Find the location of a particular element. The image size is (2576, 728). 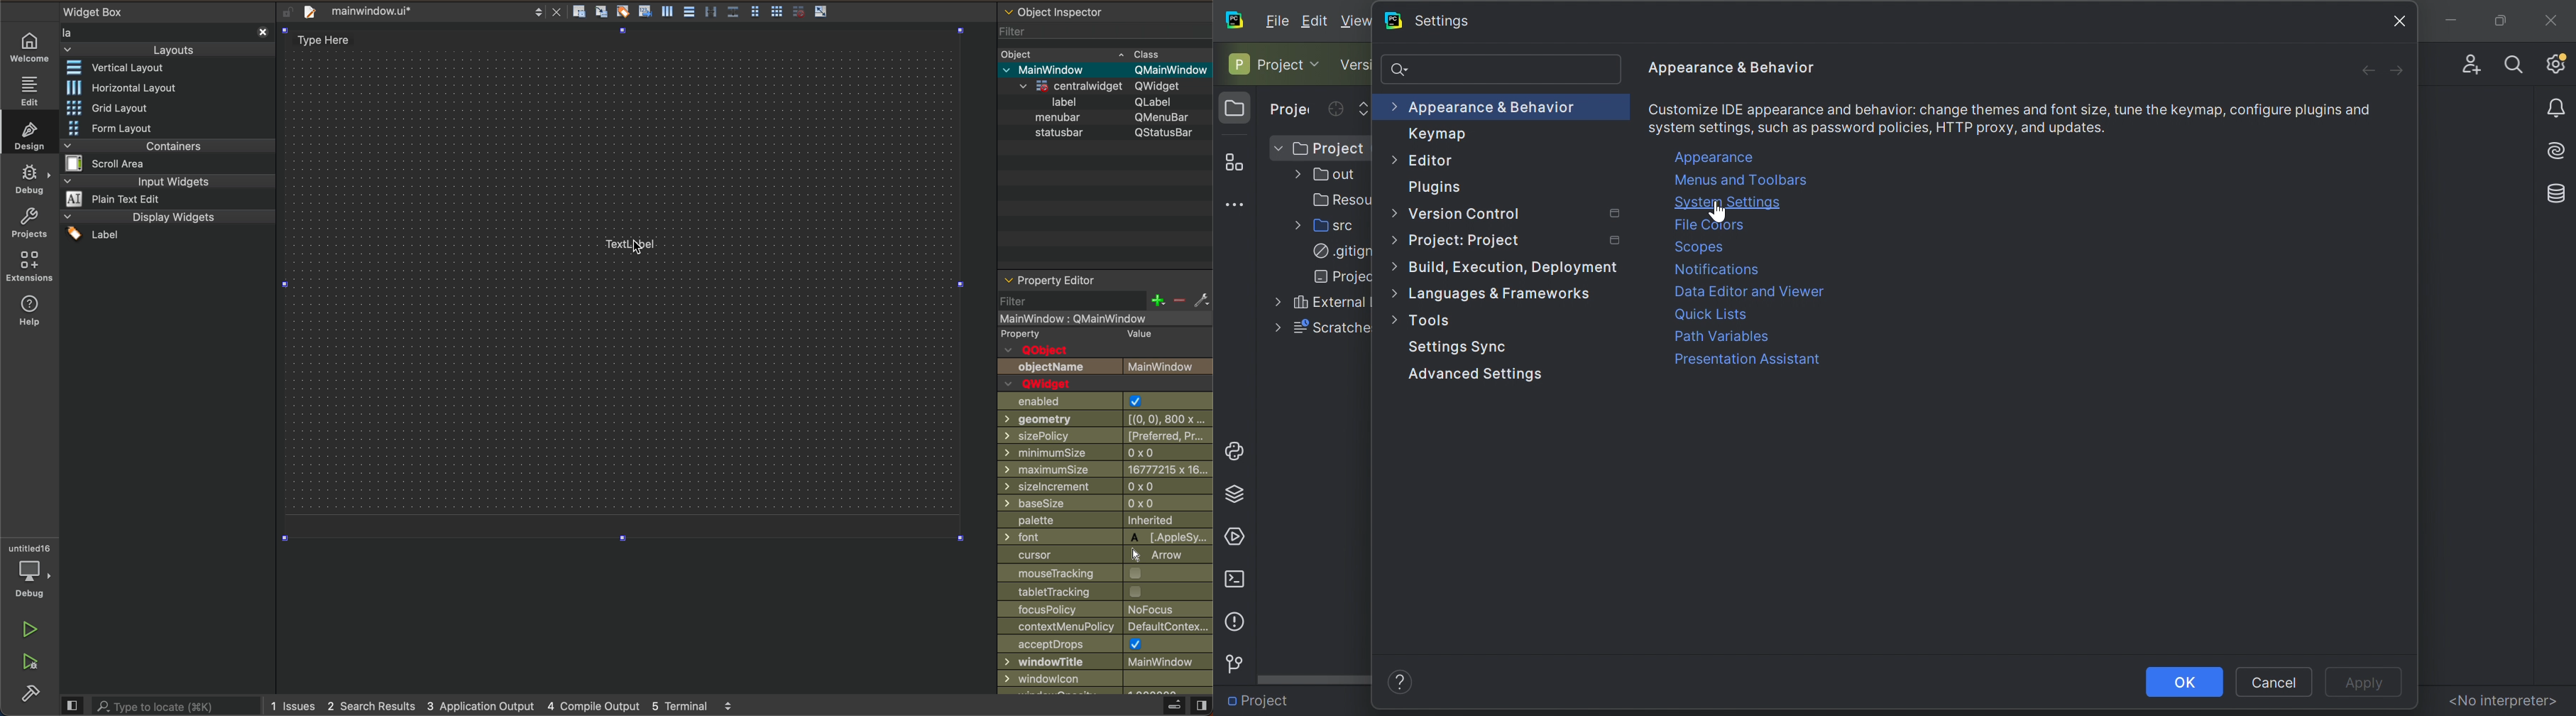

 is located at coordinates (1078, 592).